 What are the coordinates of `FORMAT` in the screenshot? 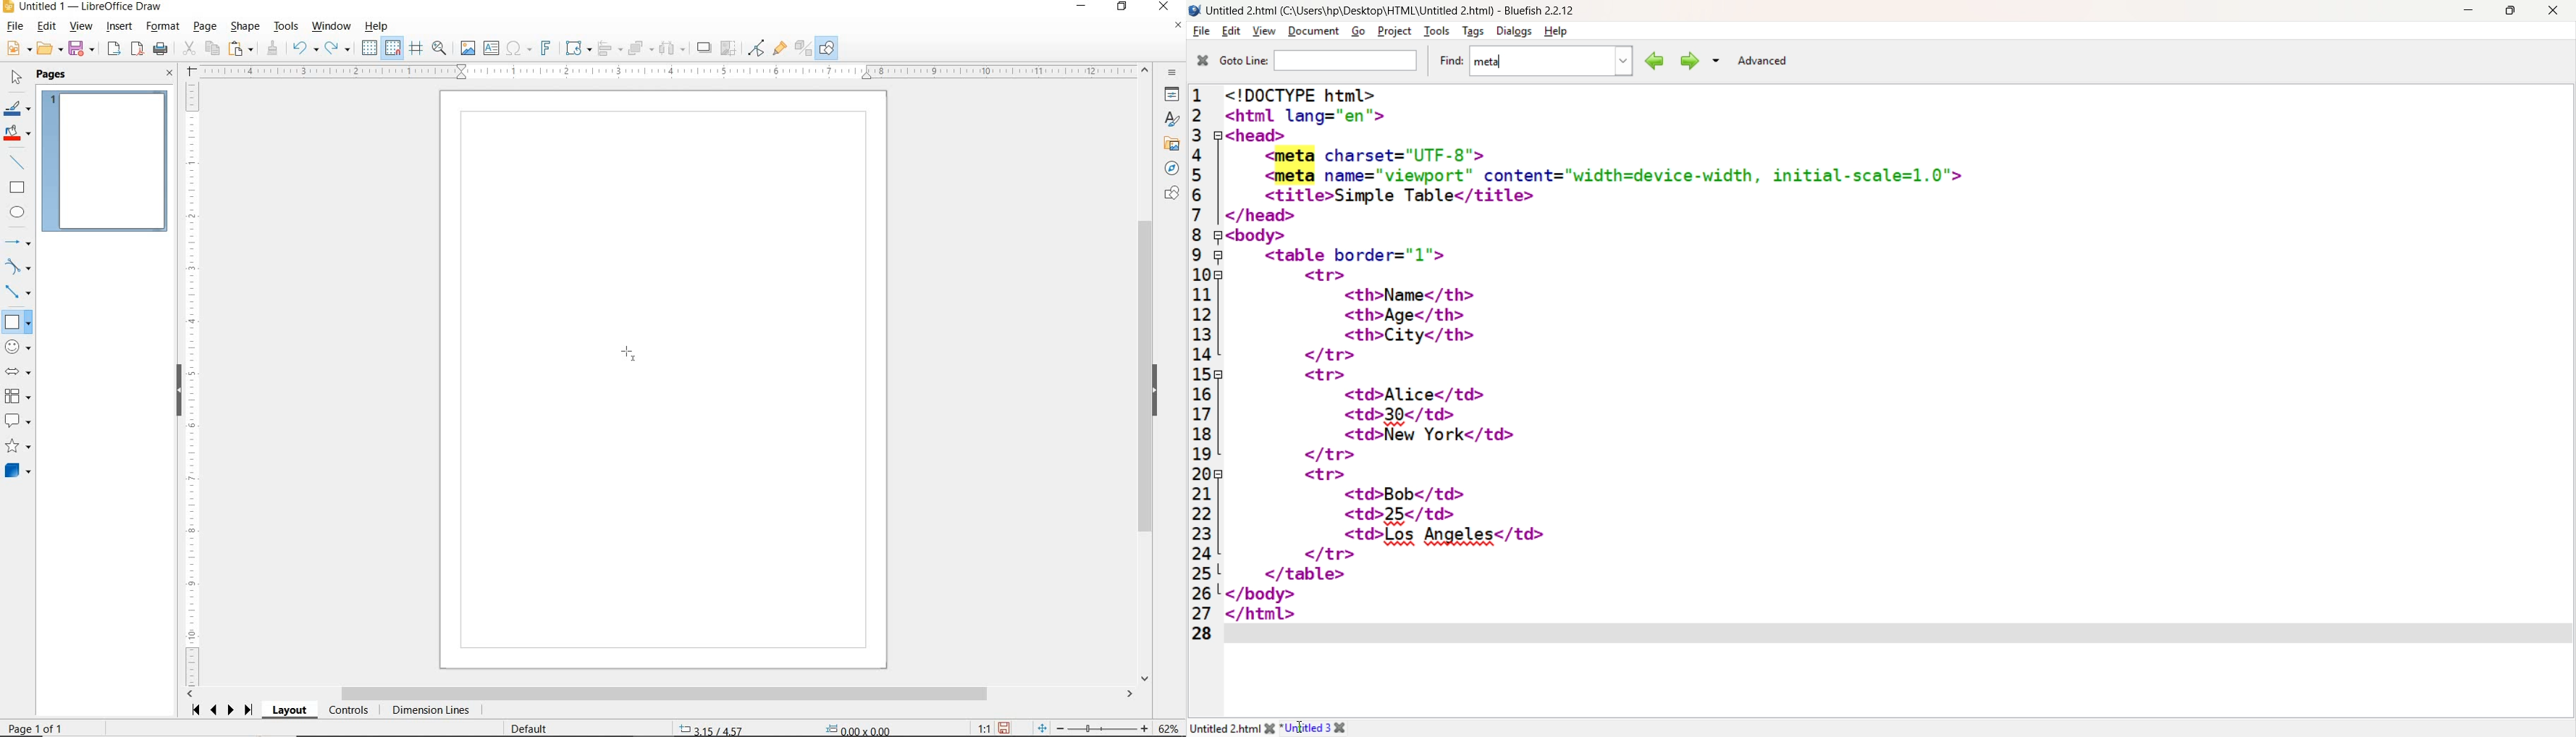 It's located at (163, 28).